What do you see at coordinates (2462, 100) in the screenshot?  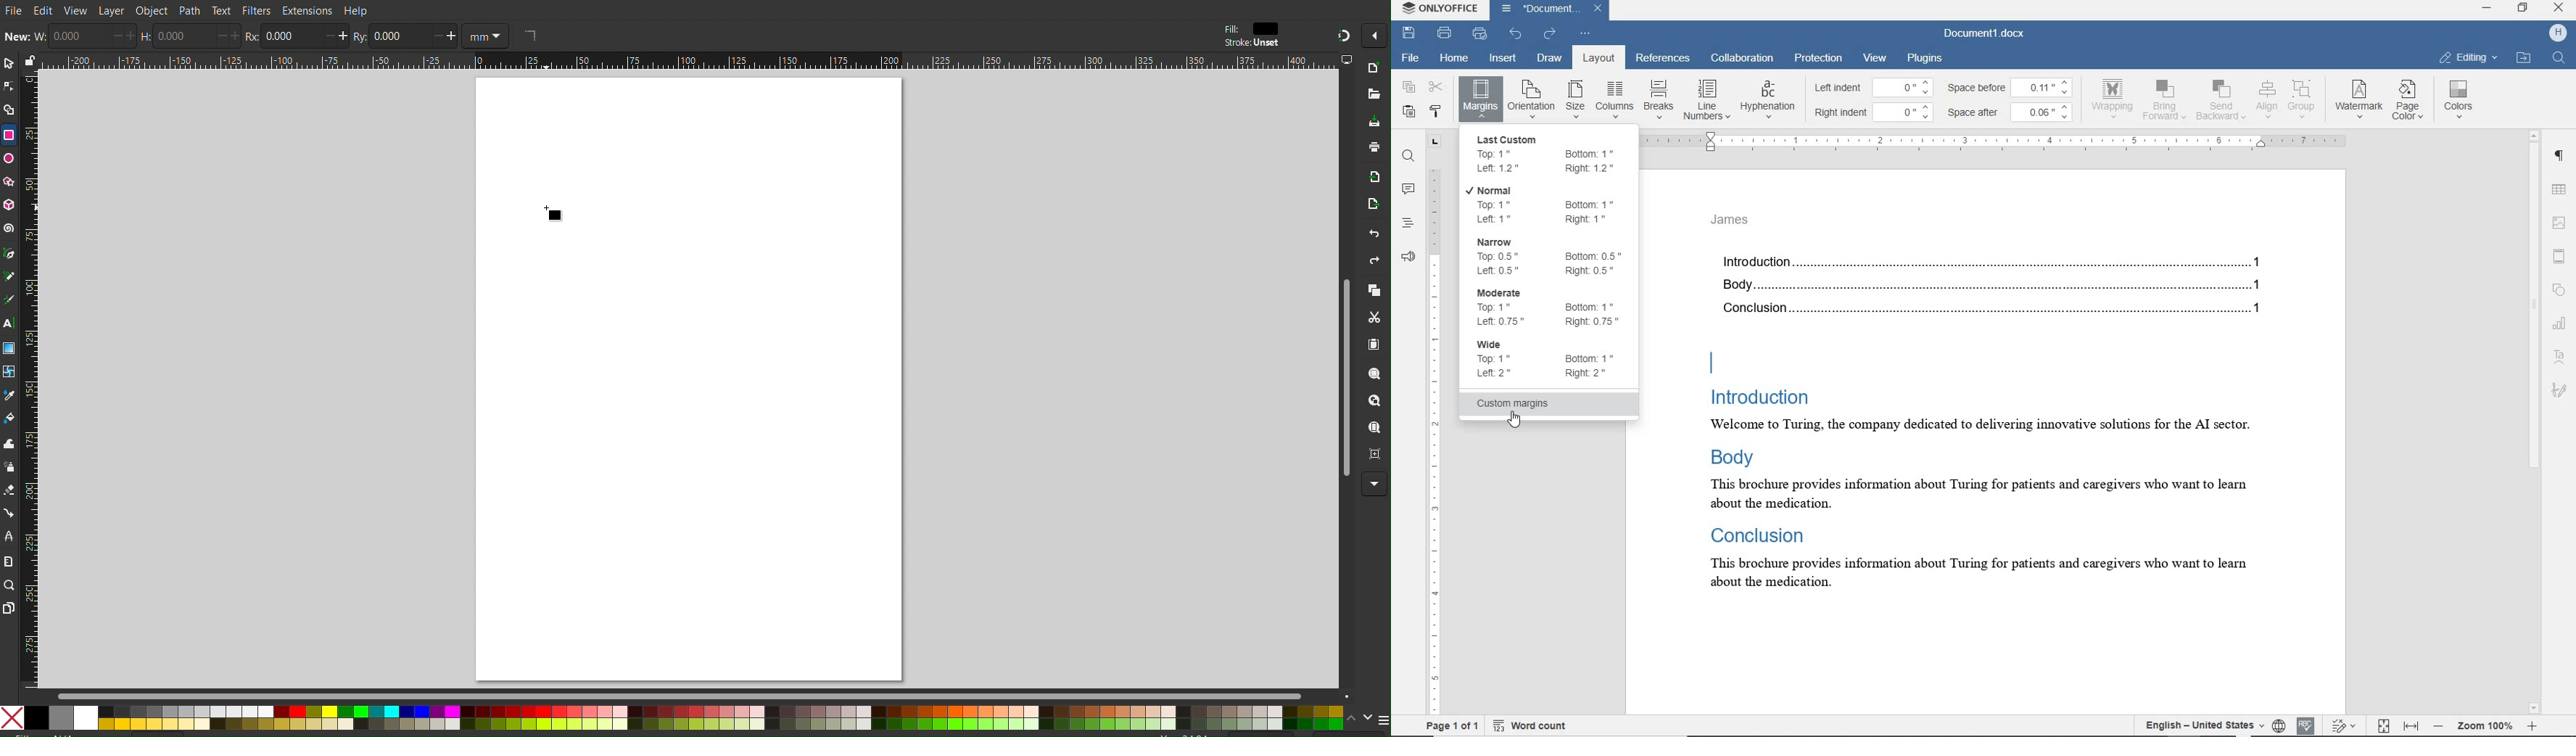 I see `colors` at bounding box center [2462, 100].